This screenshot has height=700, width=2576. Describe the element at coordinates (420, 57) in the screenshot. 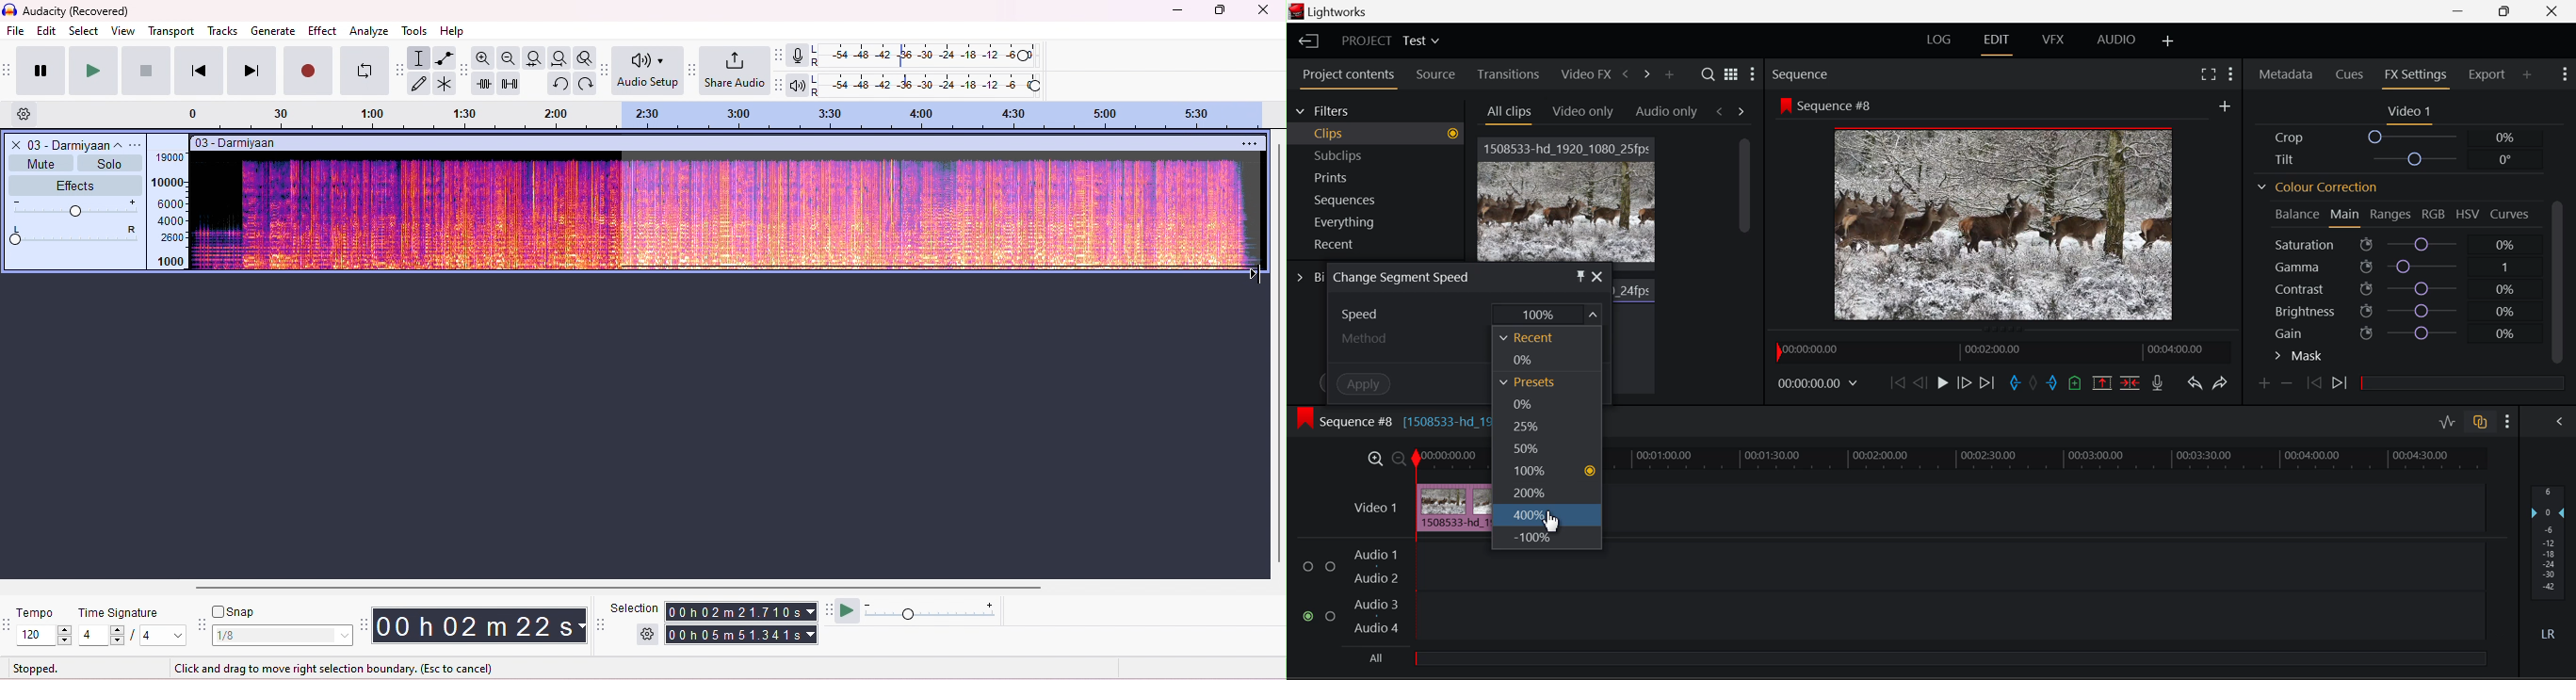

I see `selection` at that location.